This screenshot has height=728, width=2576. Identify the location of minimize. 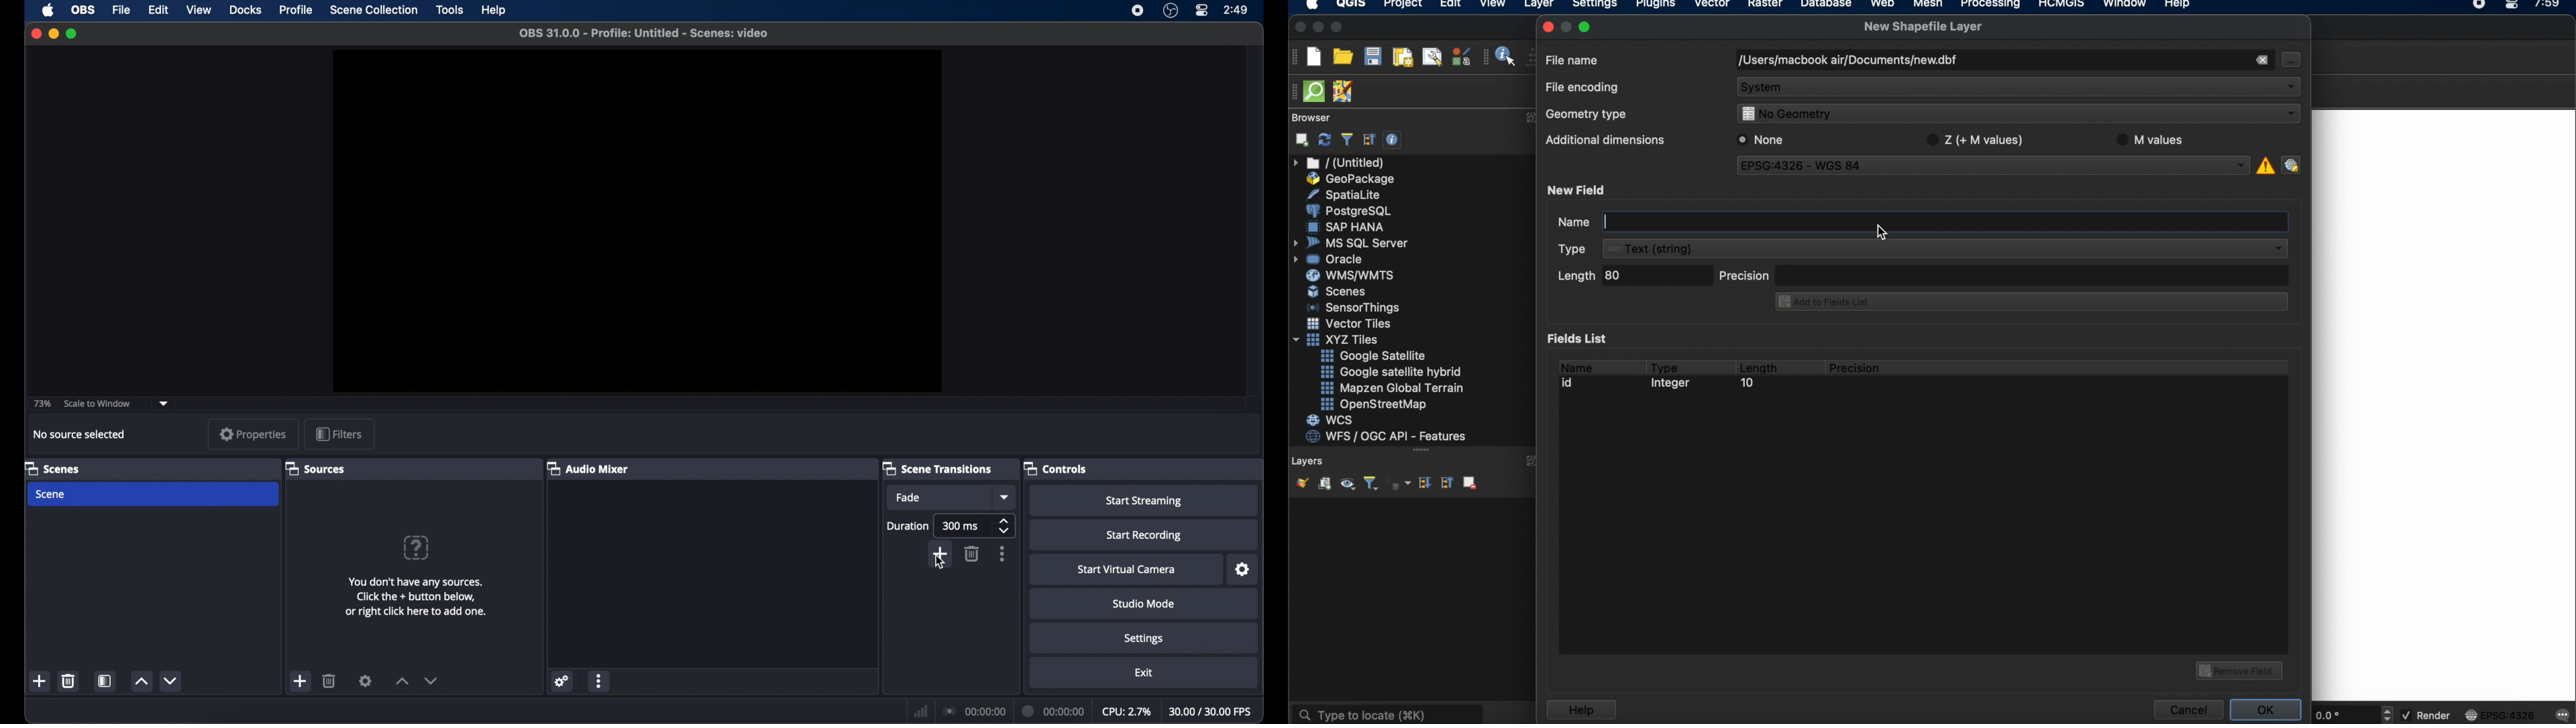
(1318, 27).